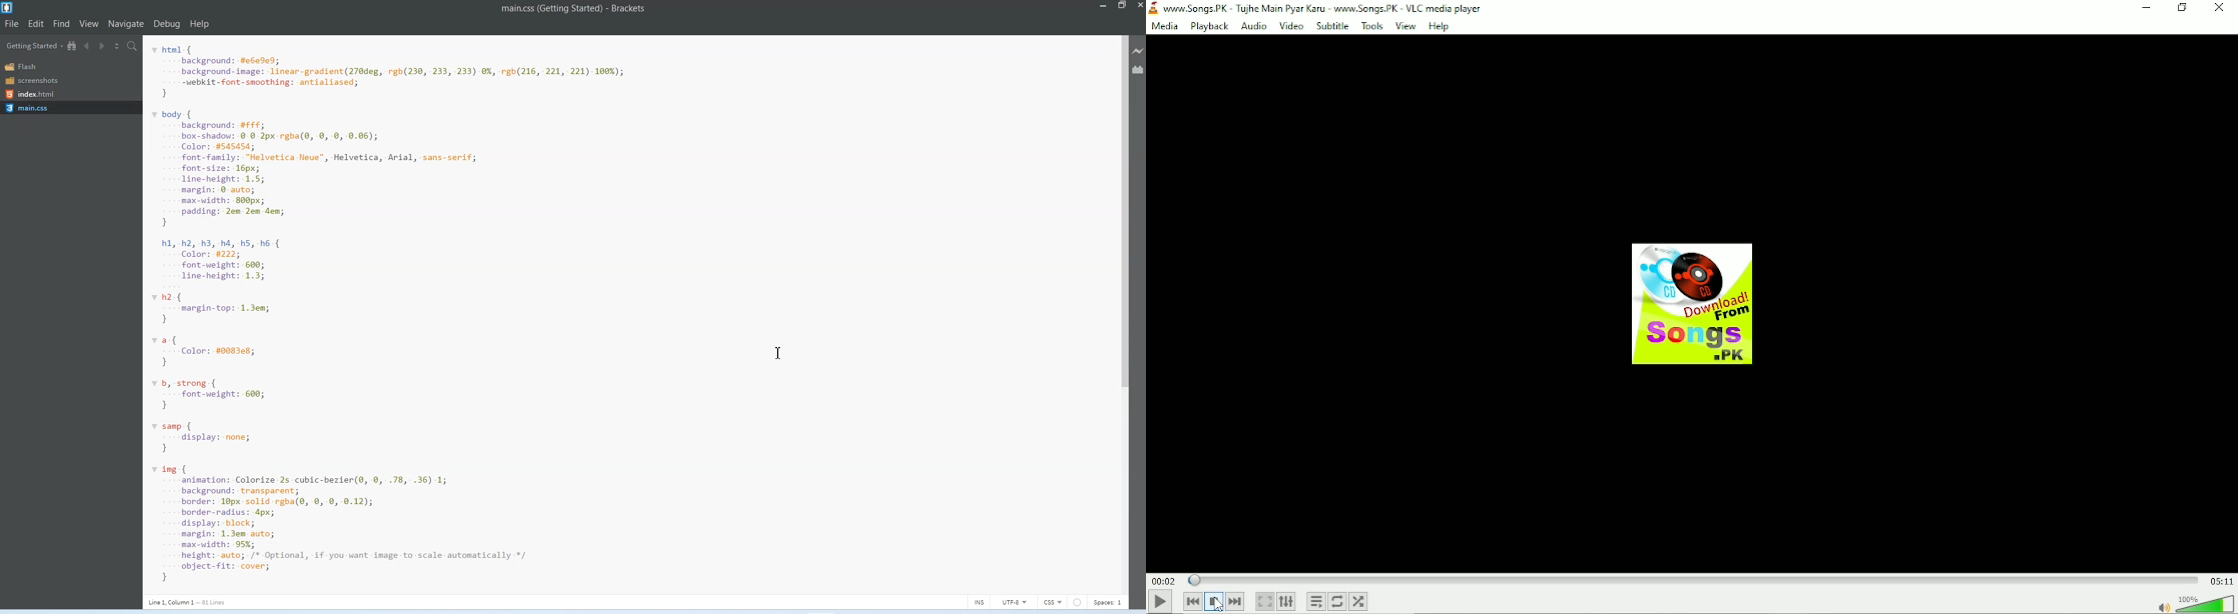 Image resolution: width=2240 pixels, height=616 pixels. What do you see at coordinates (1315, 601) in the screenshot?
I see `Toggle playlist` at bounding box center [1315, 601].